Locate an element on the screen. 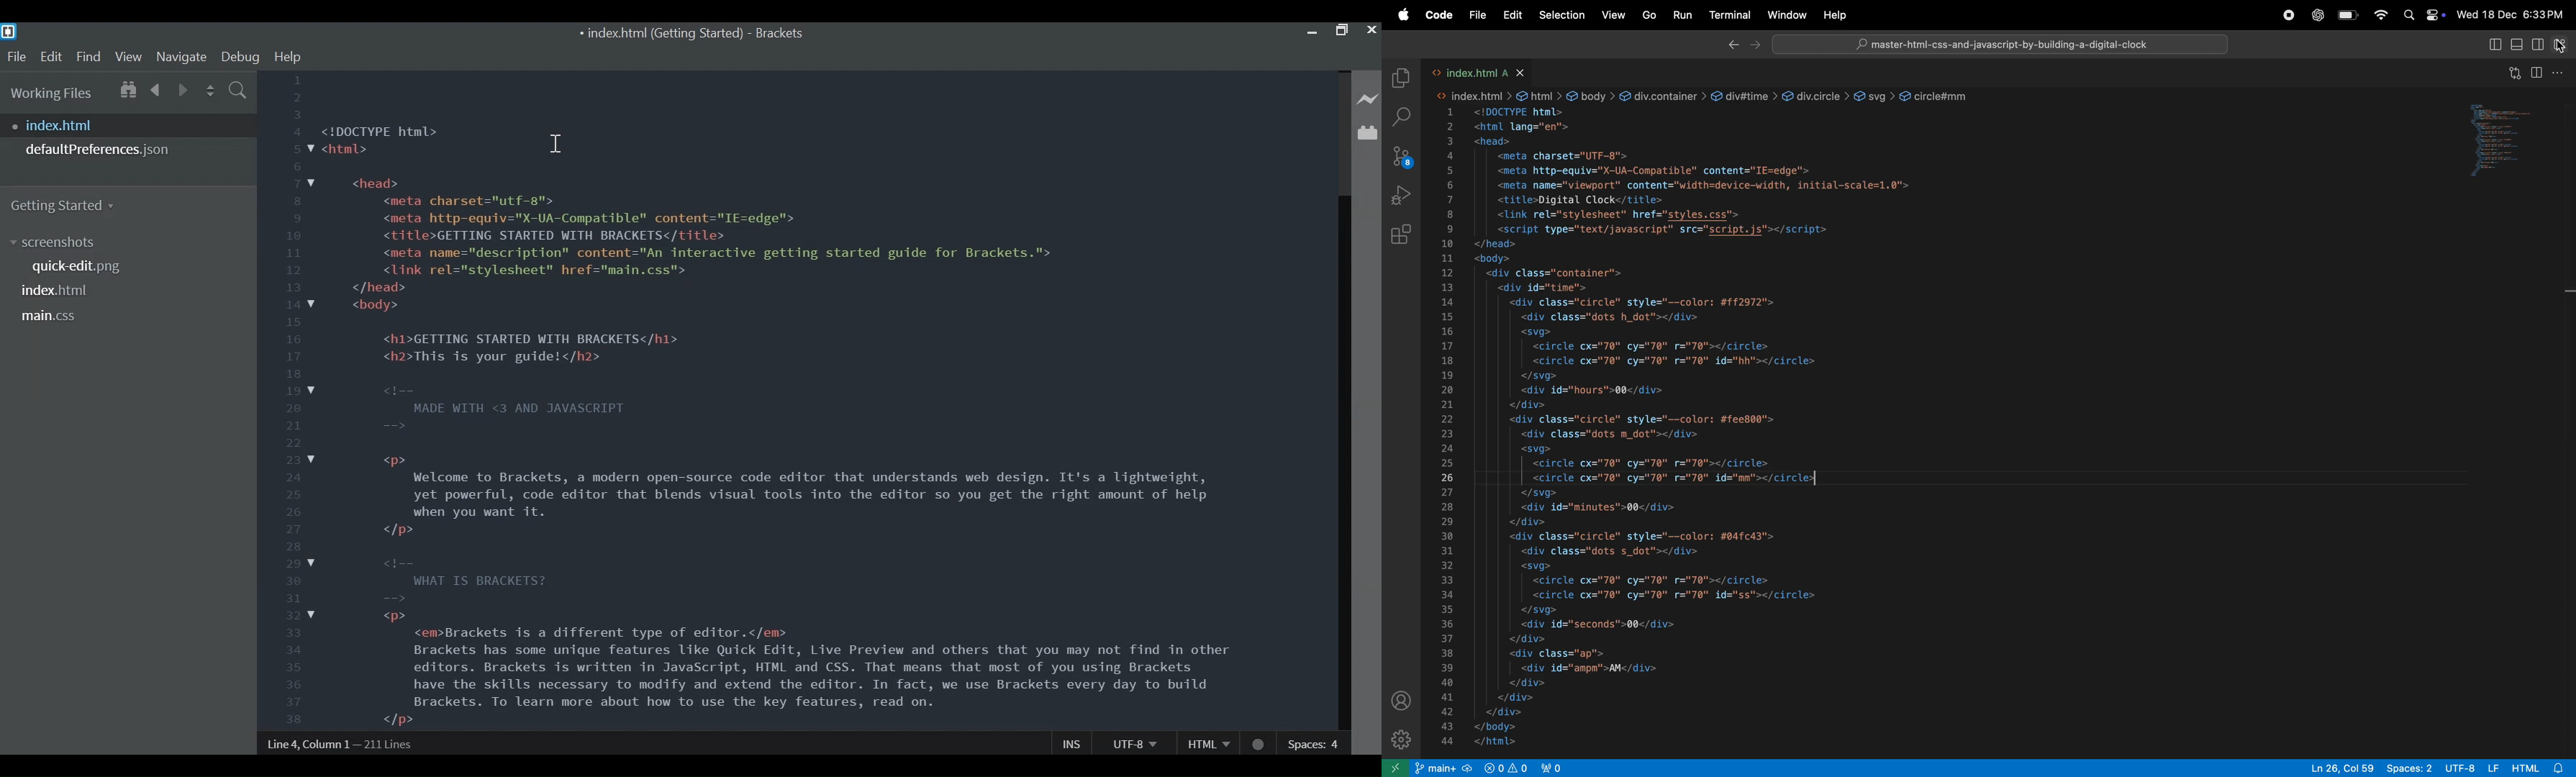 This screenshot has width=2576, height=784. line number is located at coordinates (291, 401).